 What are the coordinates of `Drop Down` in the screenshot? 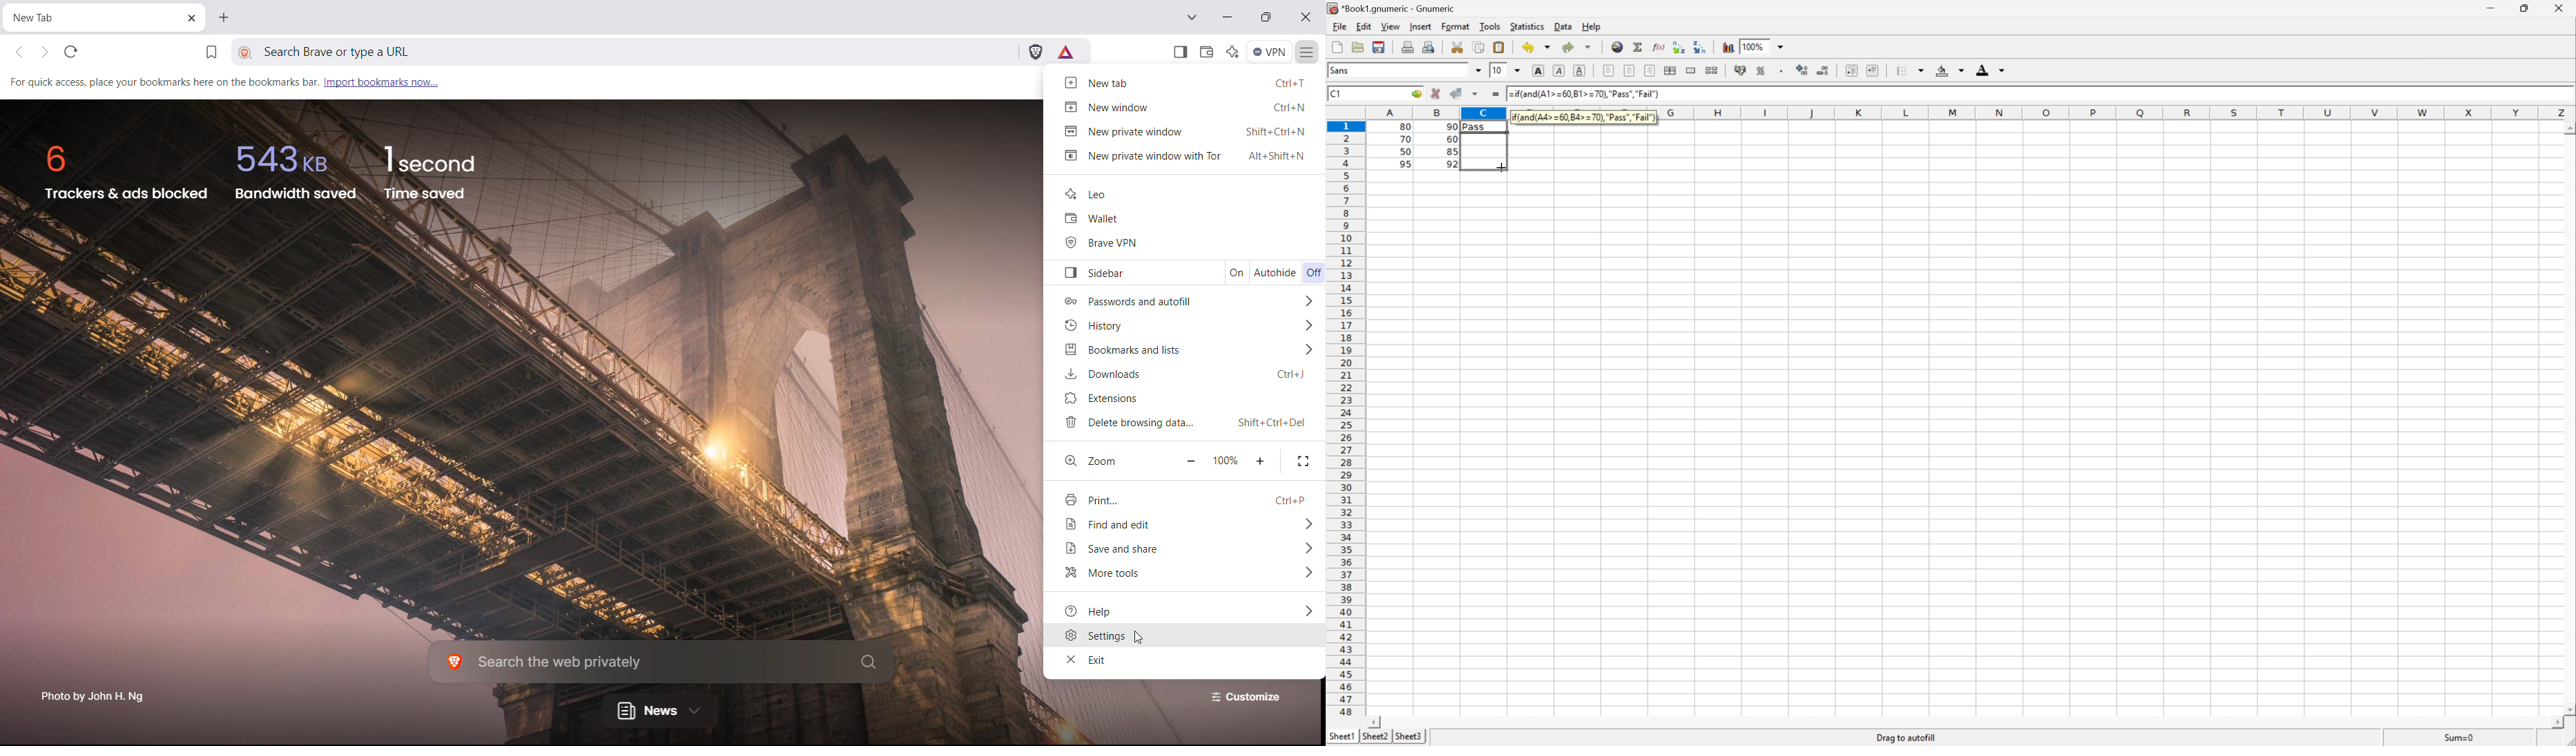 It's located at (1546, 48).